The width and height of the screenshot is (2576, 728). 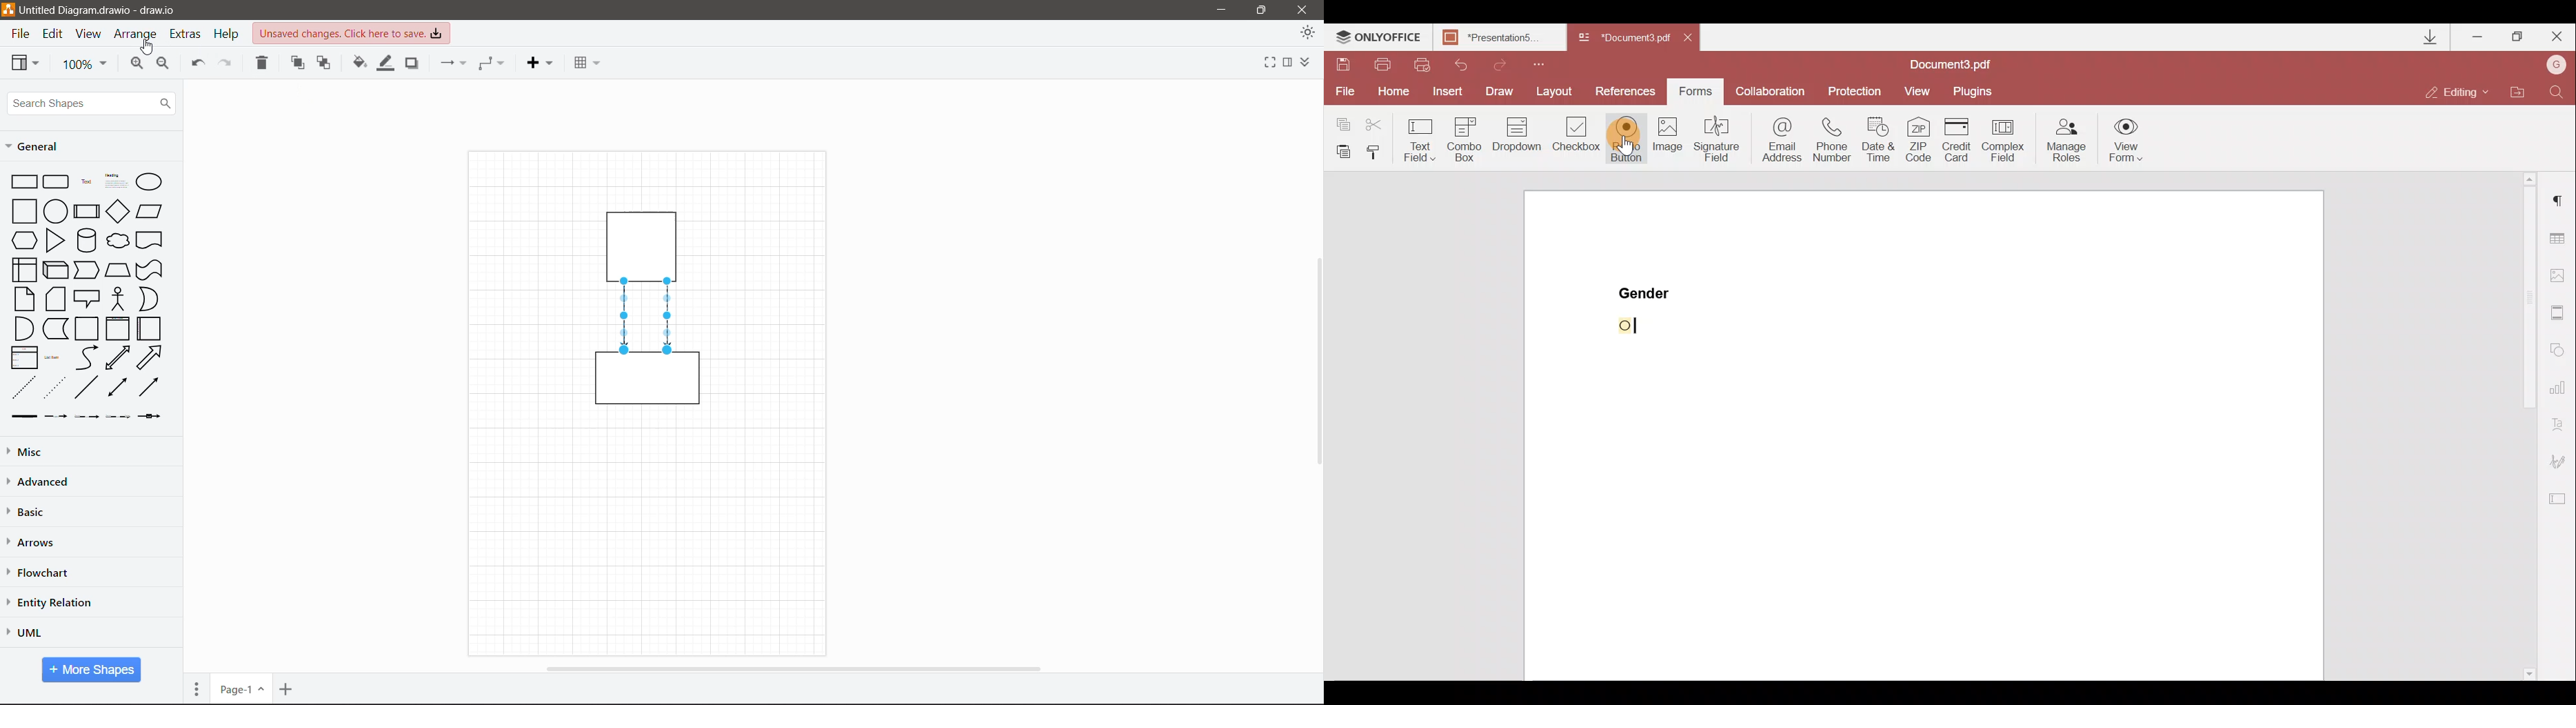 What do you see at coordinates (2519, 427) in the screenshot?
I see `Scroll bar` at bounding box center [2519, 427].